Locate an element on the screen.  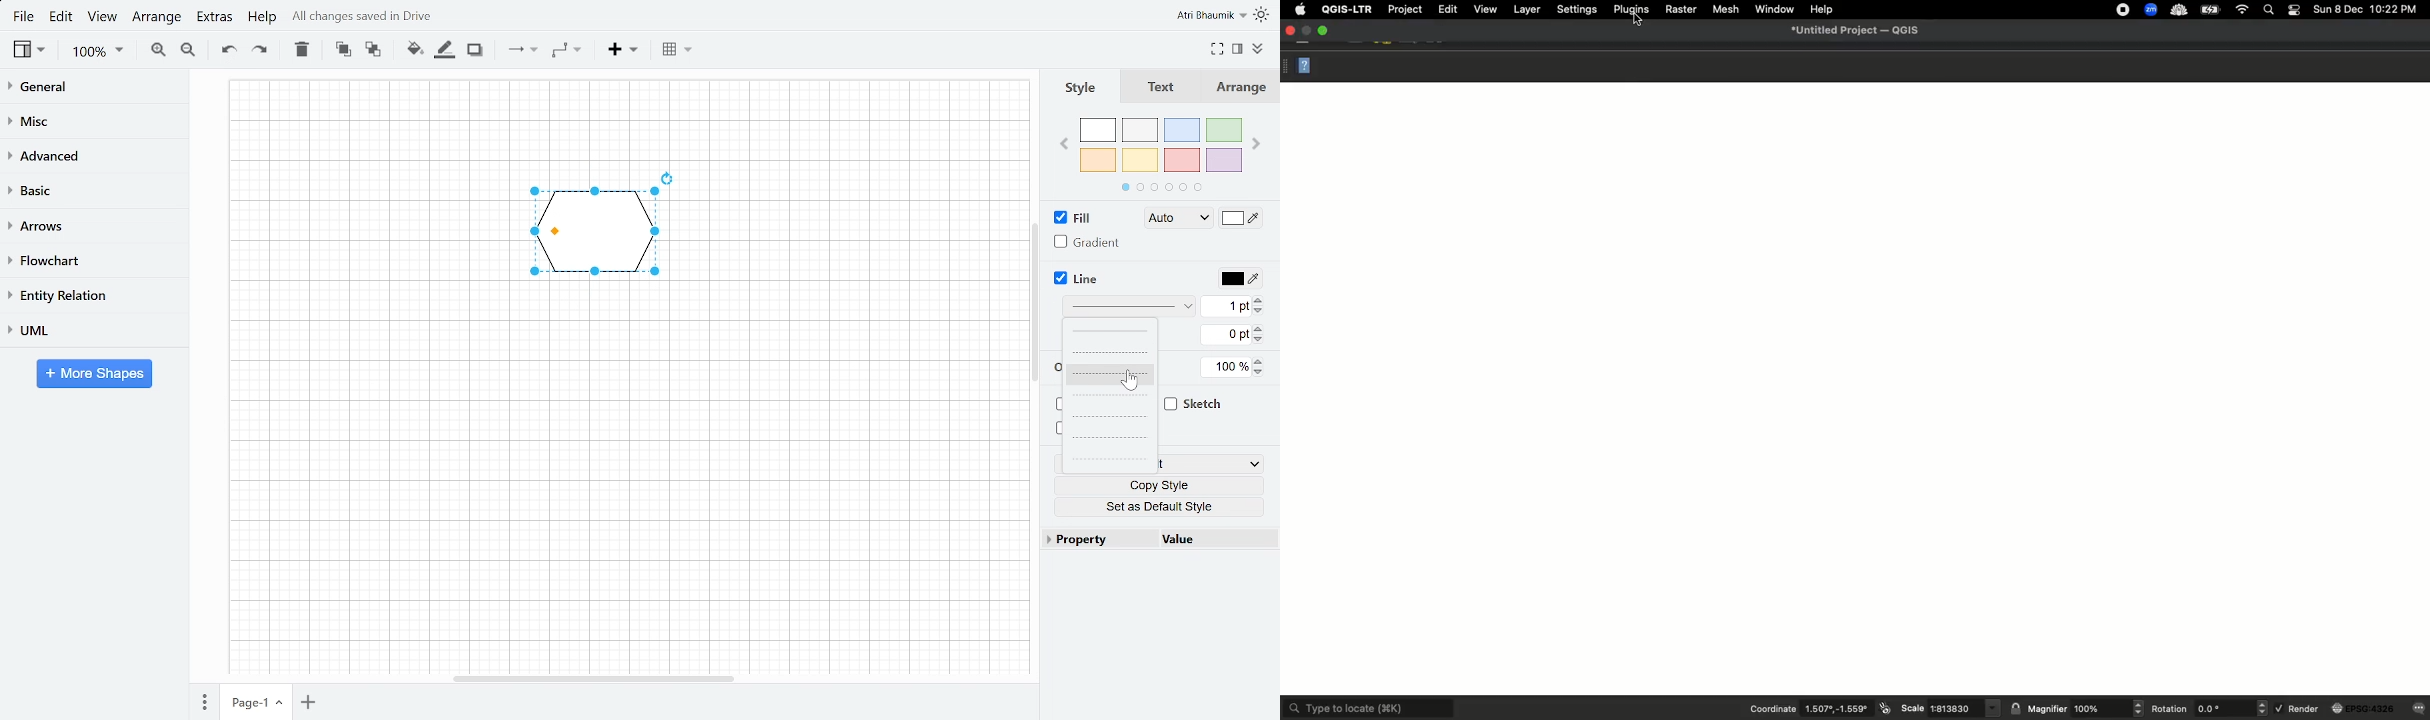
More shapes is located at coordinates (94, 374).